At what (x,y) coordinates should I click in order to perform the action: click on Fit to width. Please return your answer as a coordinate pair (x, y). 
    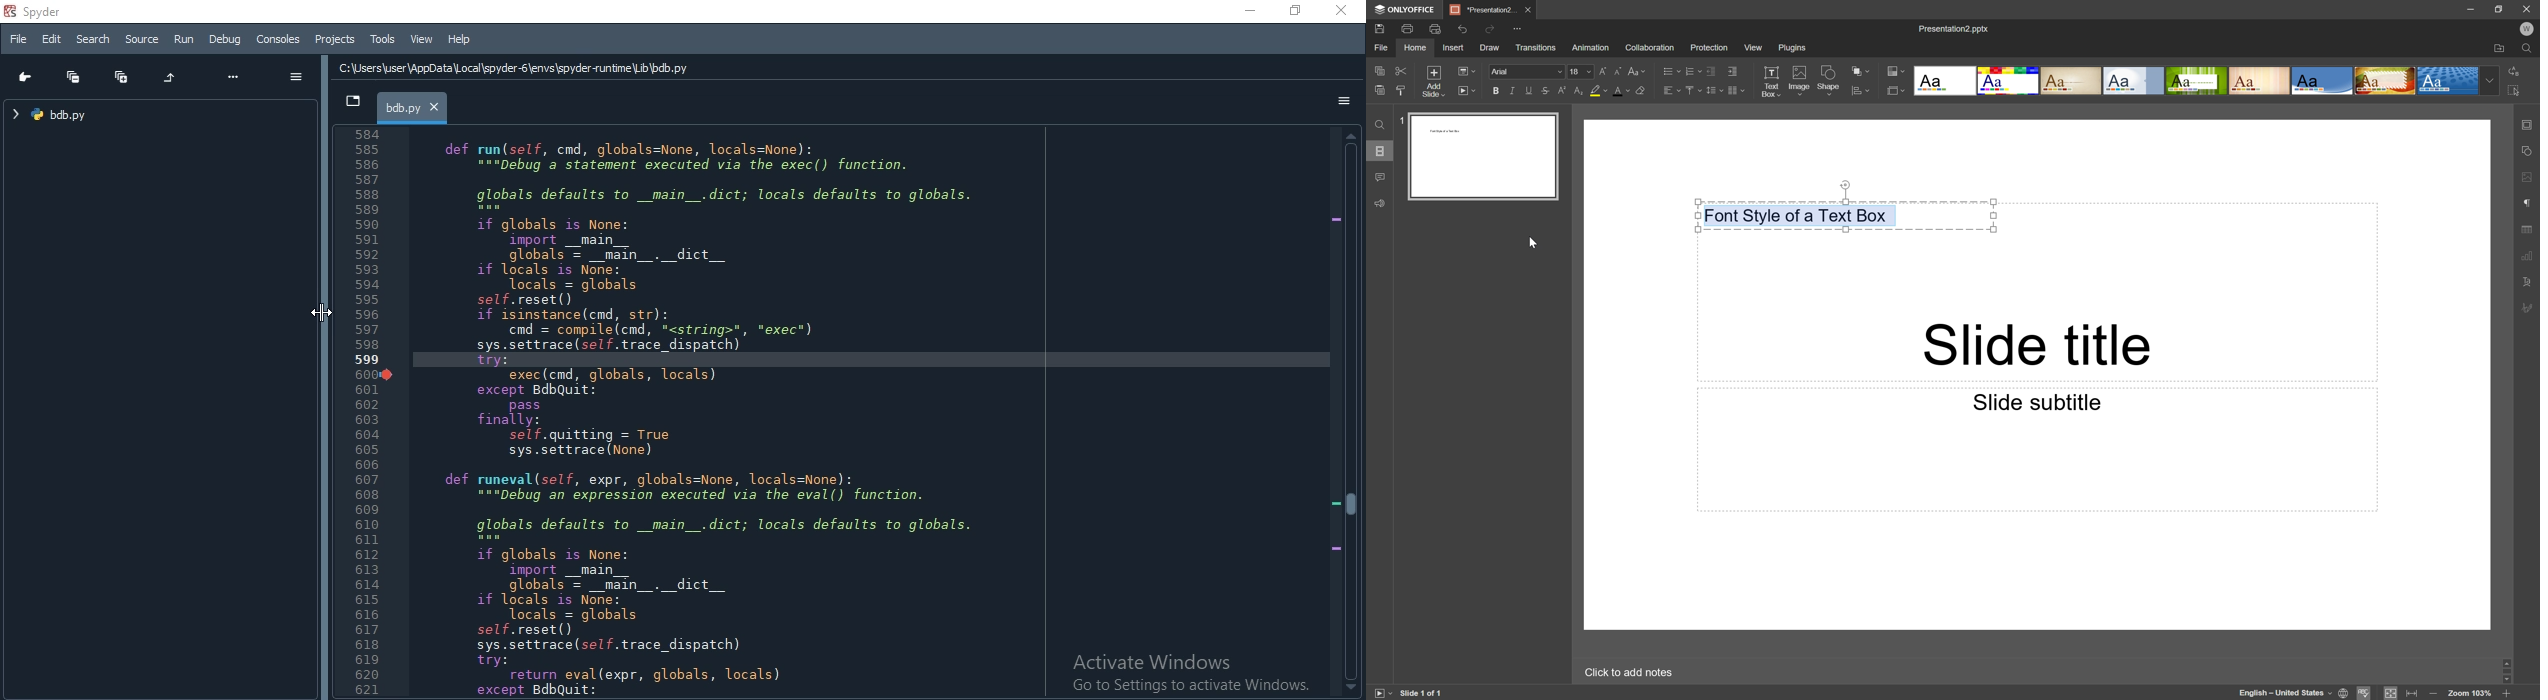
    Looking at the image, I should click on (2414, 693).